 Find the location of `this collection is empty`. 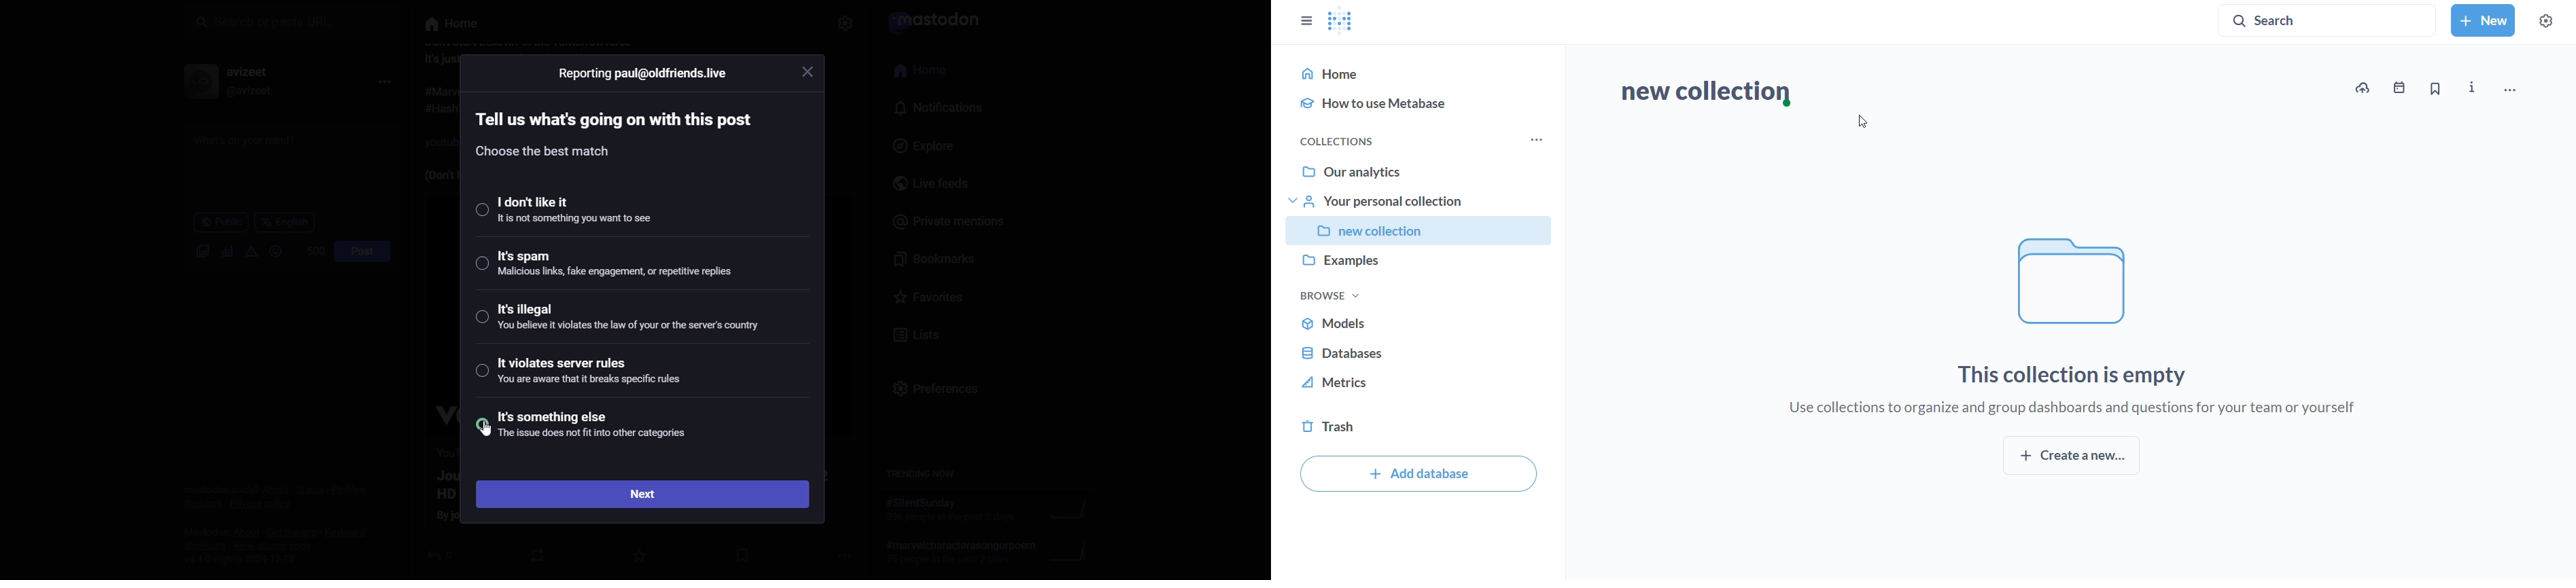

this collection is empty is located at coordinates (2076, 374).